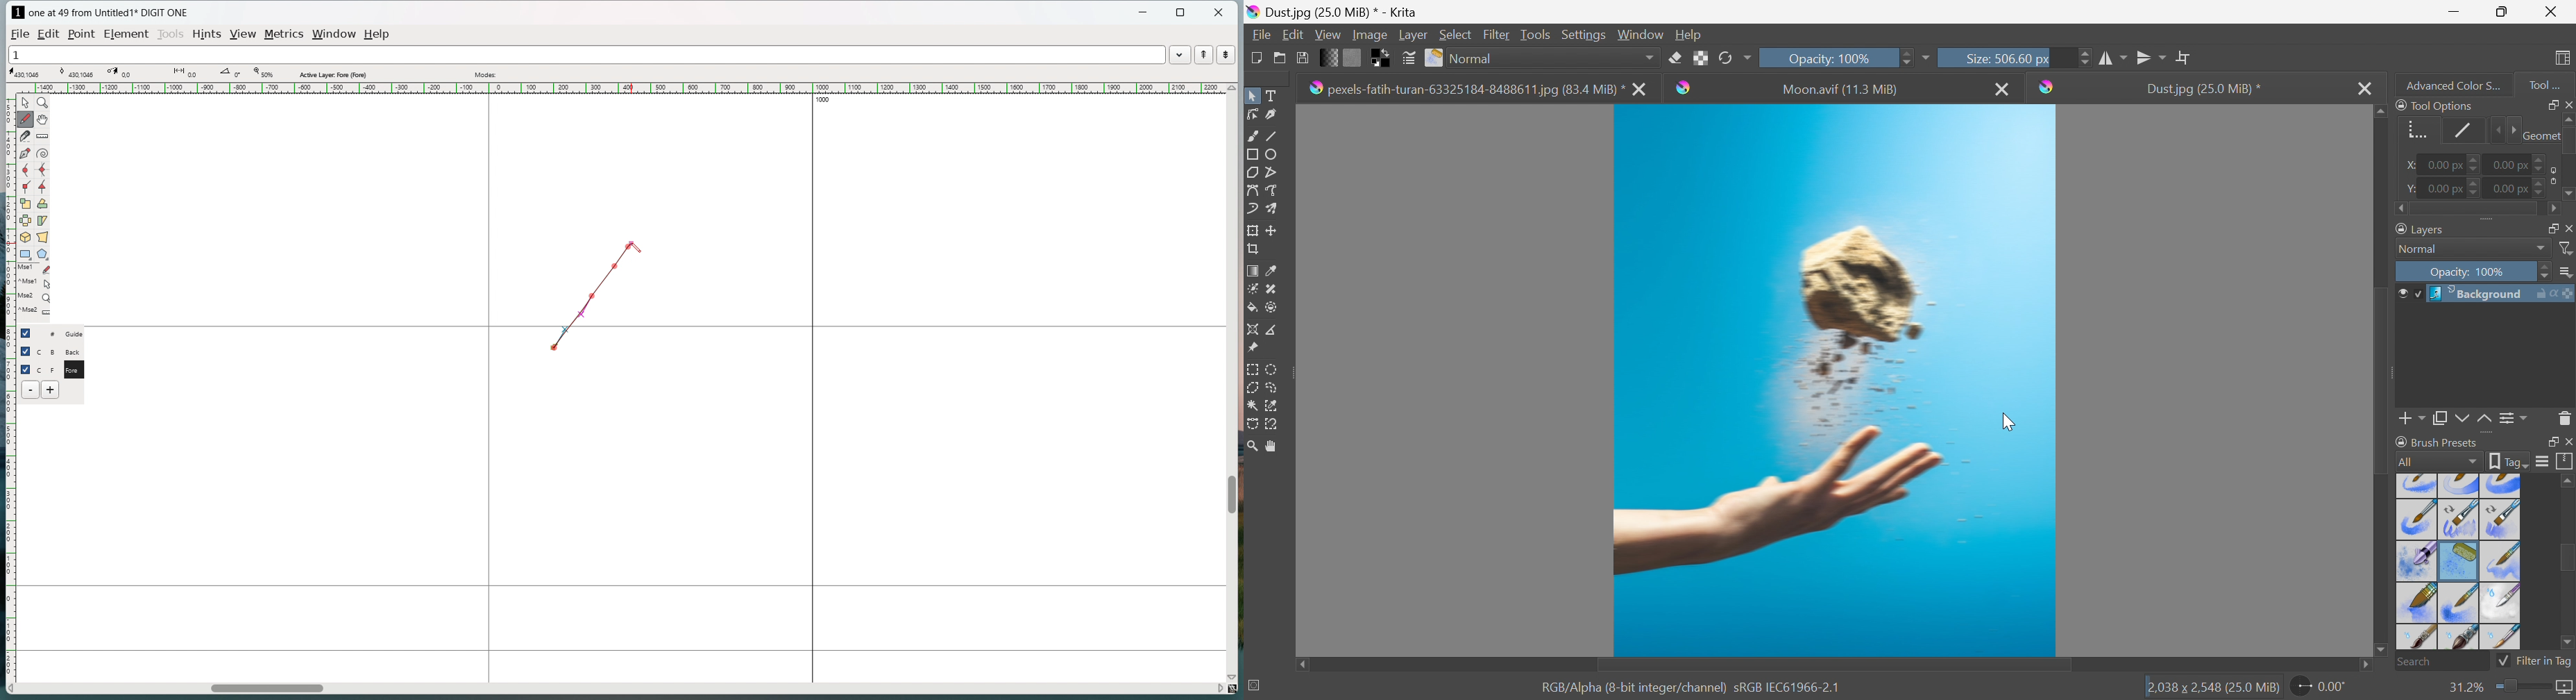  What do you see at coordinates (1277, 171) in the screenshot?
I see `Polyline tool` at bounding box center [1277, 171].